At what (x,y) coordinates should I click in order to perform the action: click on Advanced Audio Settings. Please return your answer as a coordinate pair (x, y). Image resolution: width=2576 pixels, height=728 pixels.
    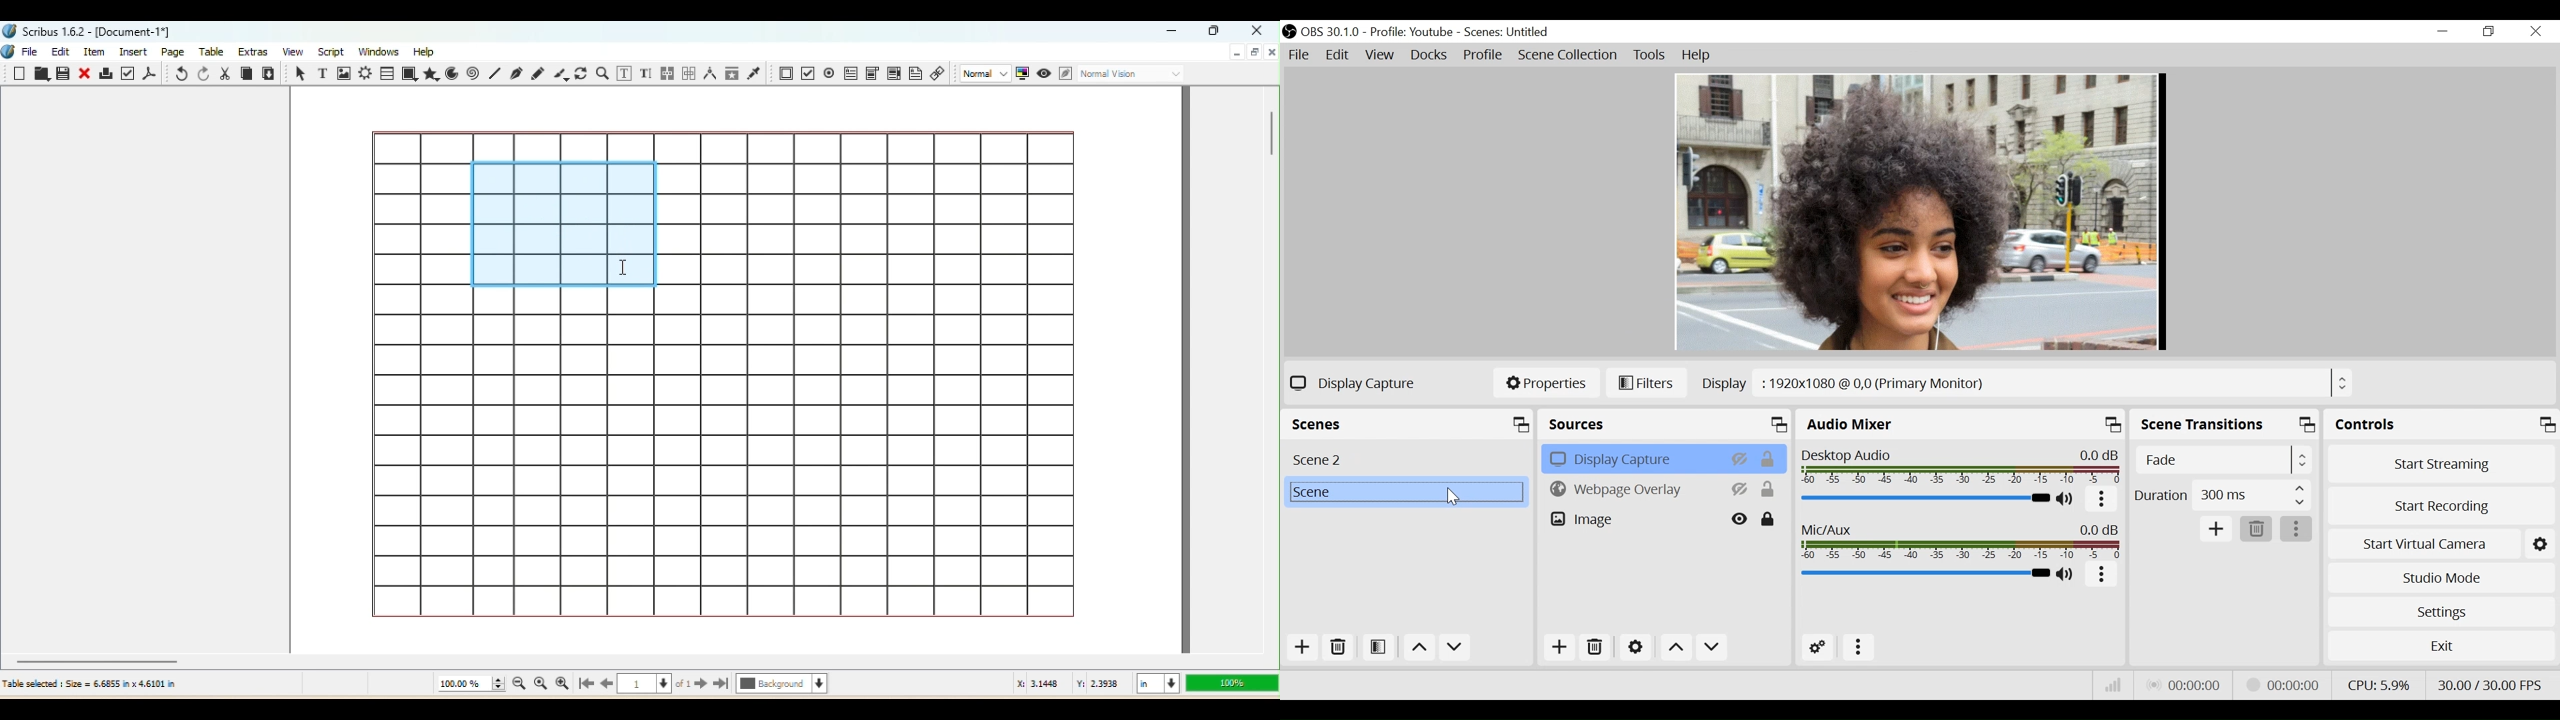
    Looking at the image, I should click on (1818, 647).